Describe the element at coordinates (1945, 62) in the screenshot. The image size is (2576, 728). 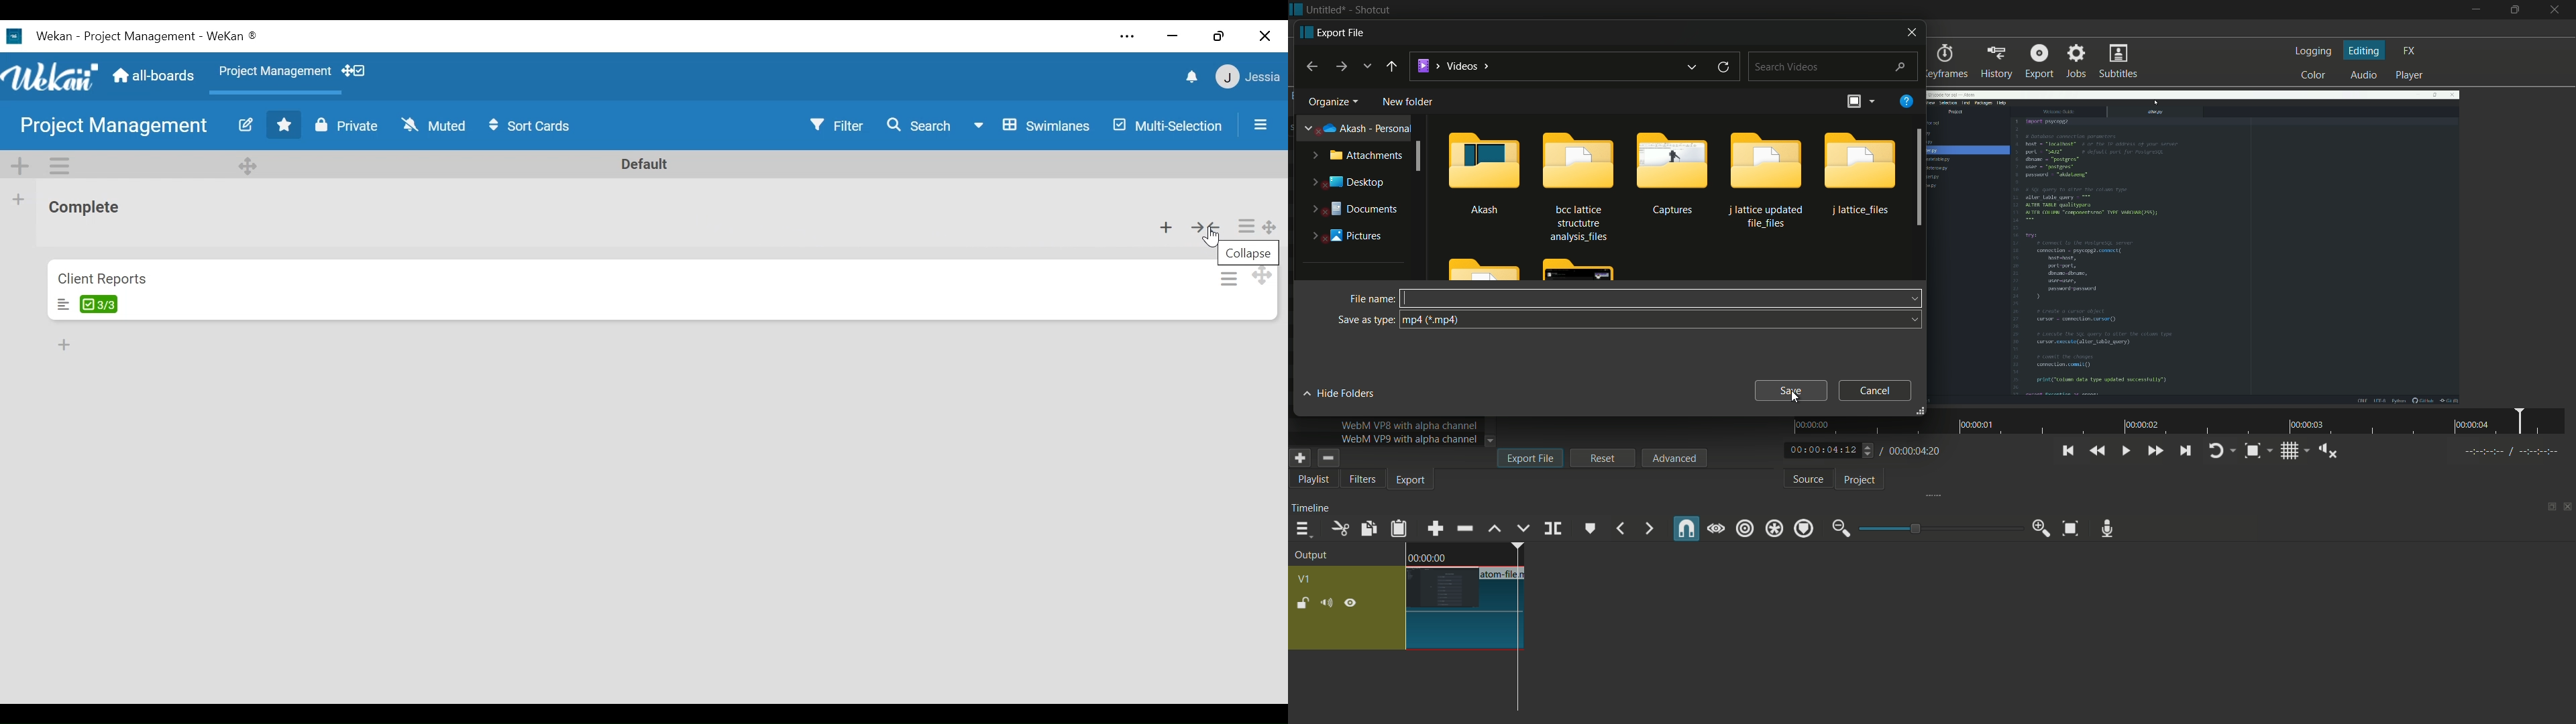
I see `keyframes` at that location.